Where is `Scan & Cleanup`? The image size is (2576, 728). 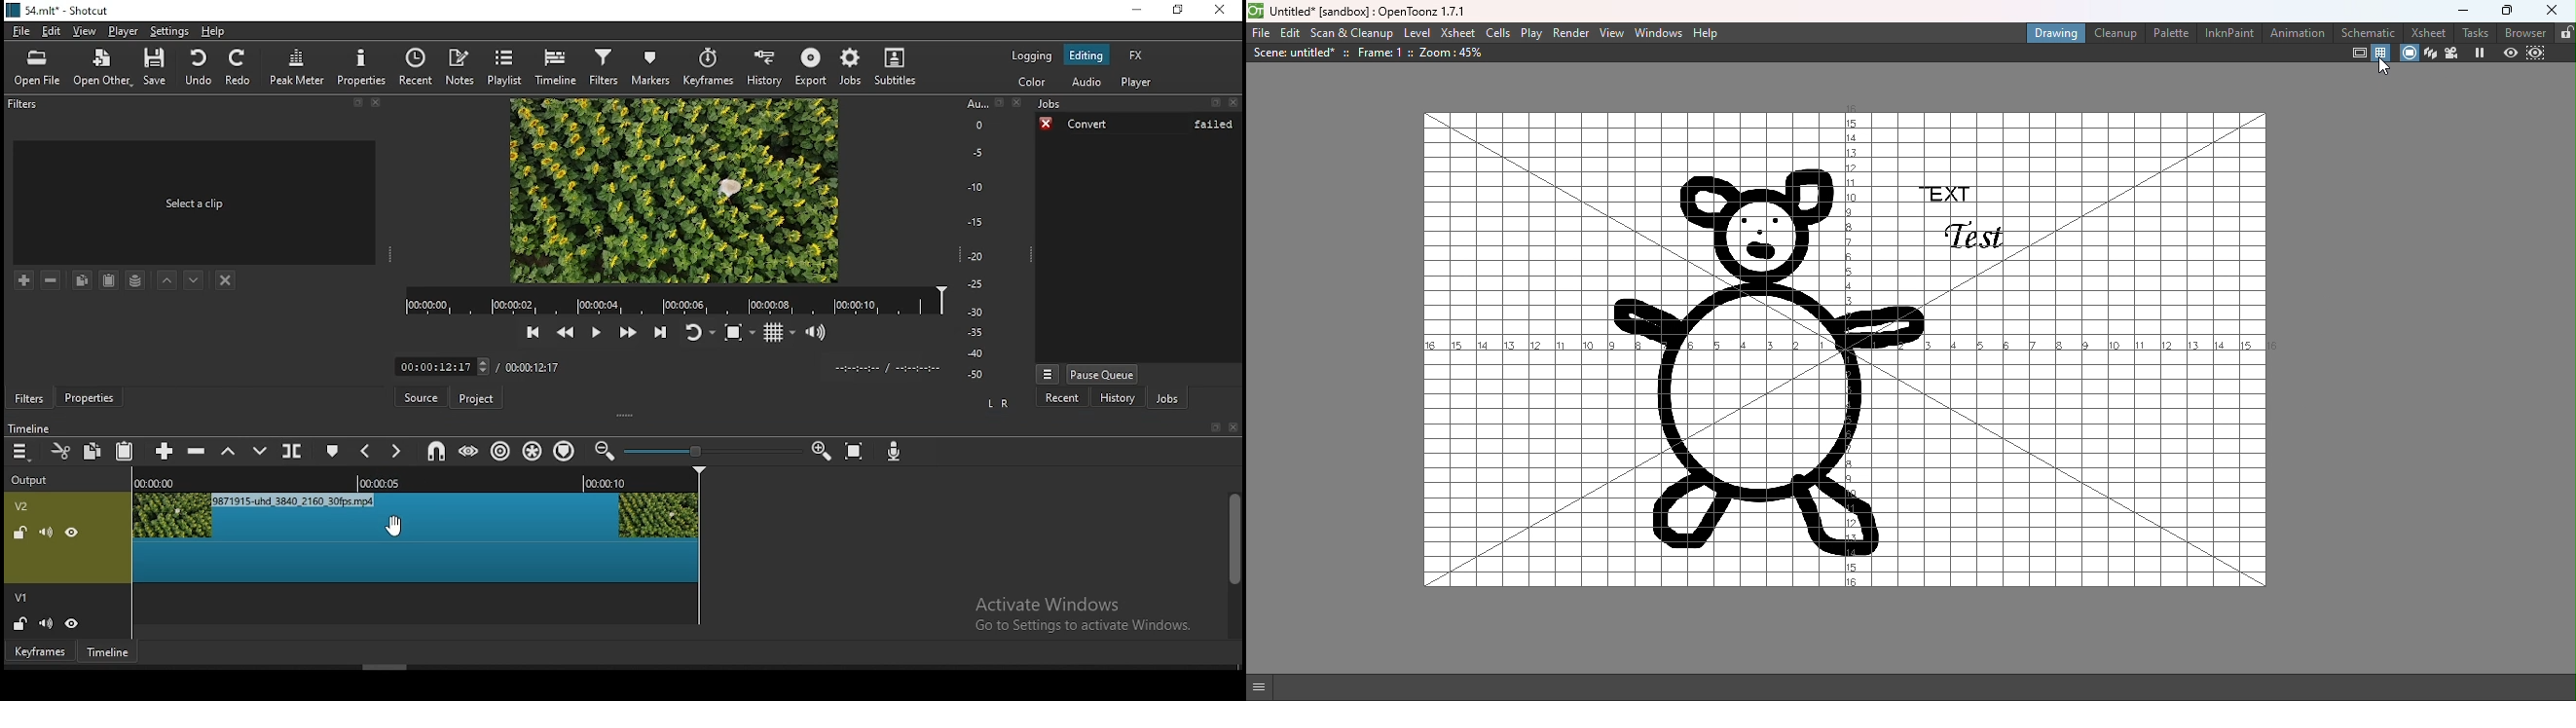 Scan & Cleanup is located at coordinates (1354, 33).